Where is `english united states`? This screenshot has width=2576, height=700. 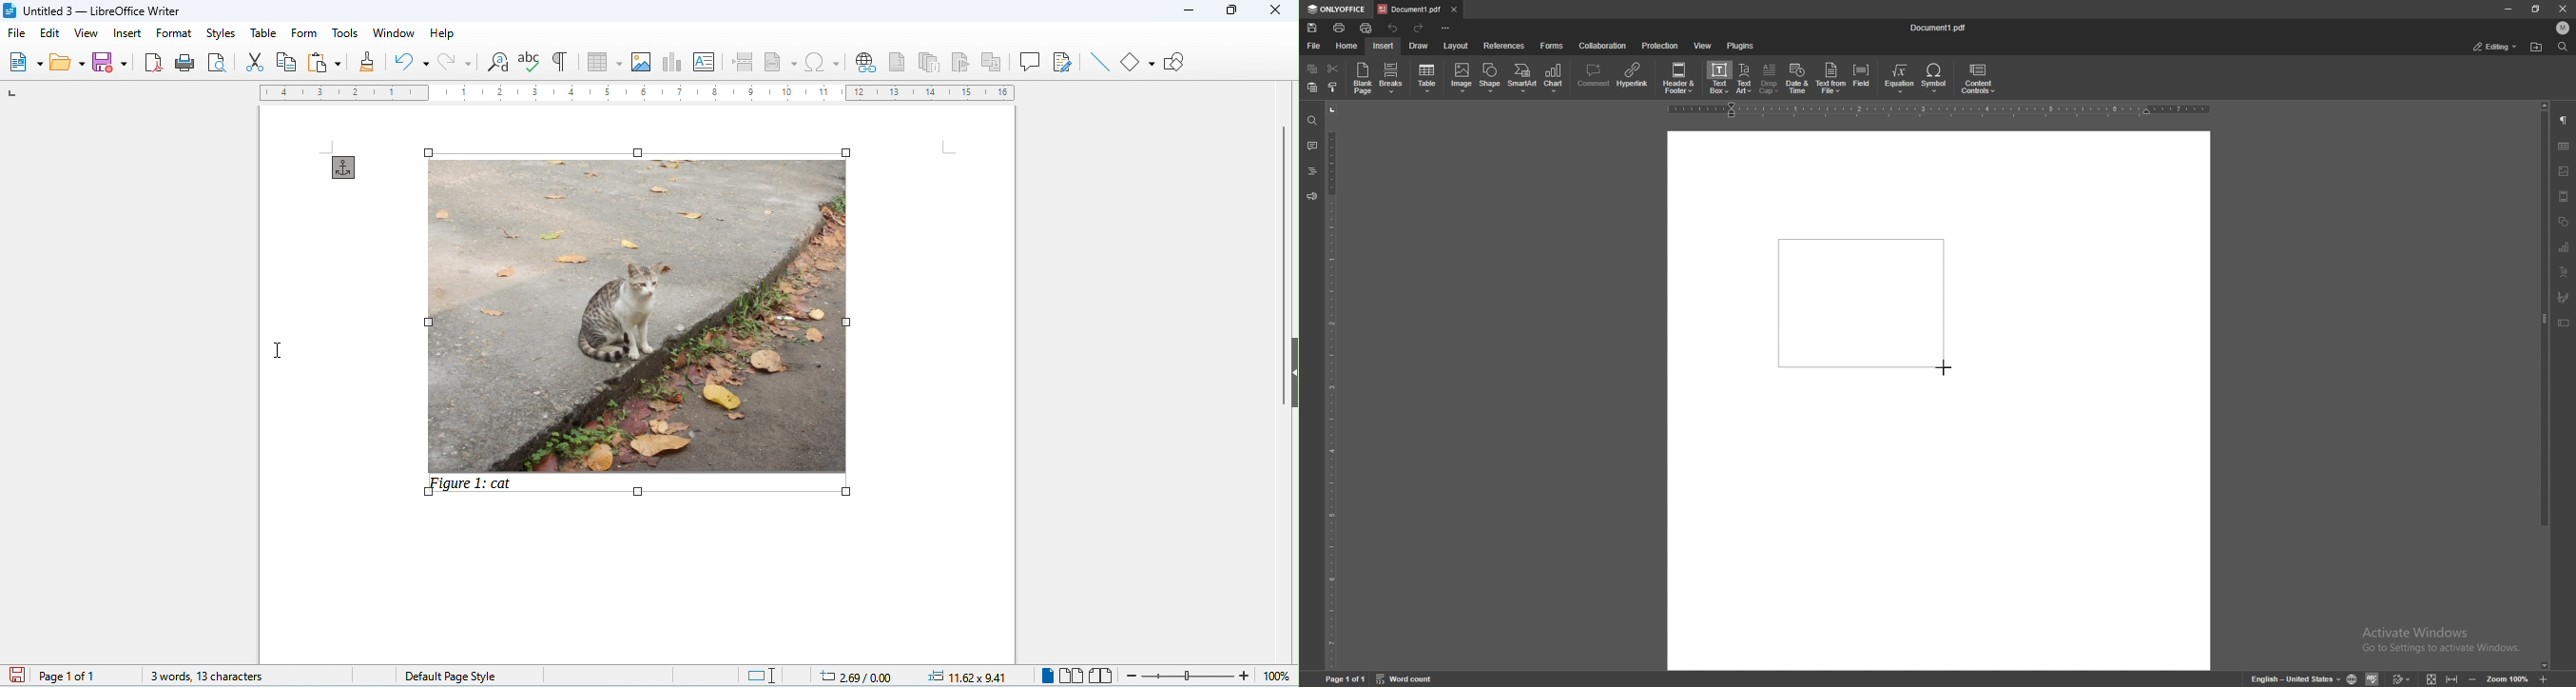 english united states is located at coordinates (2297, 680).